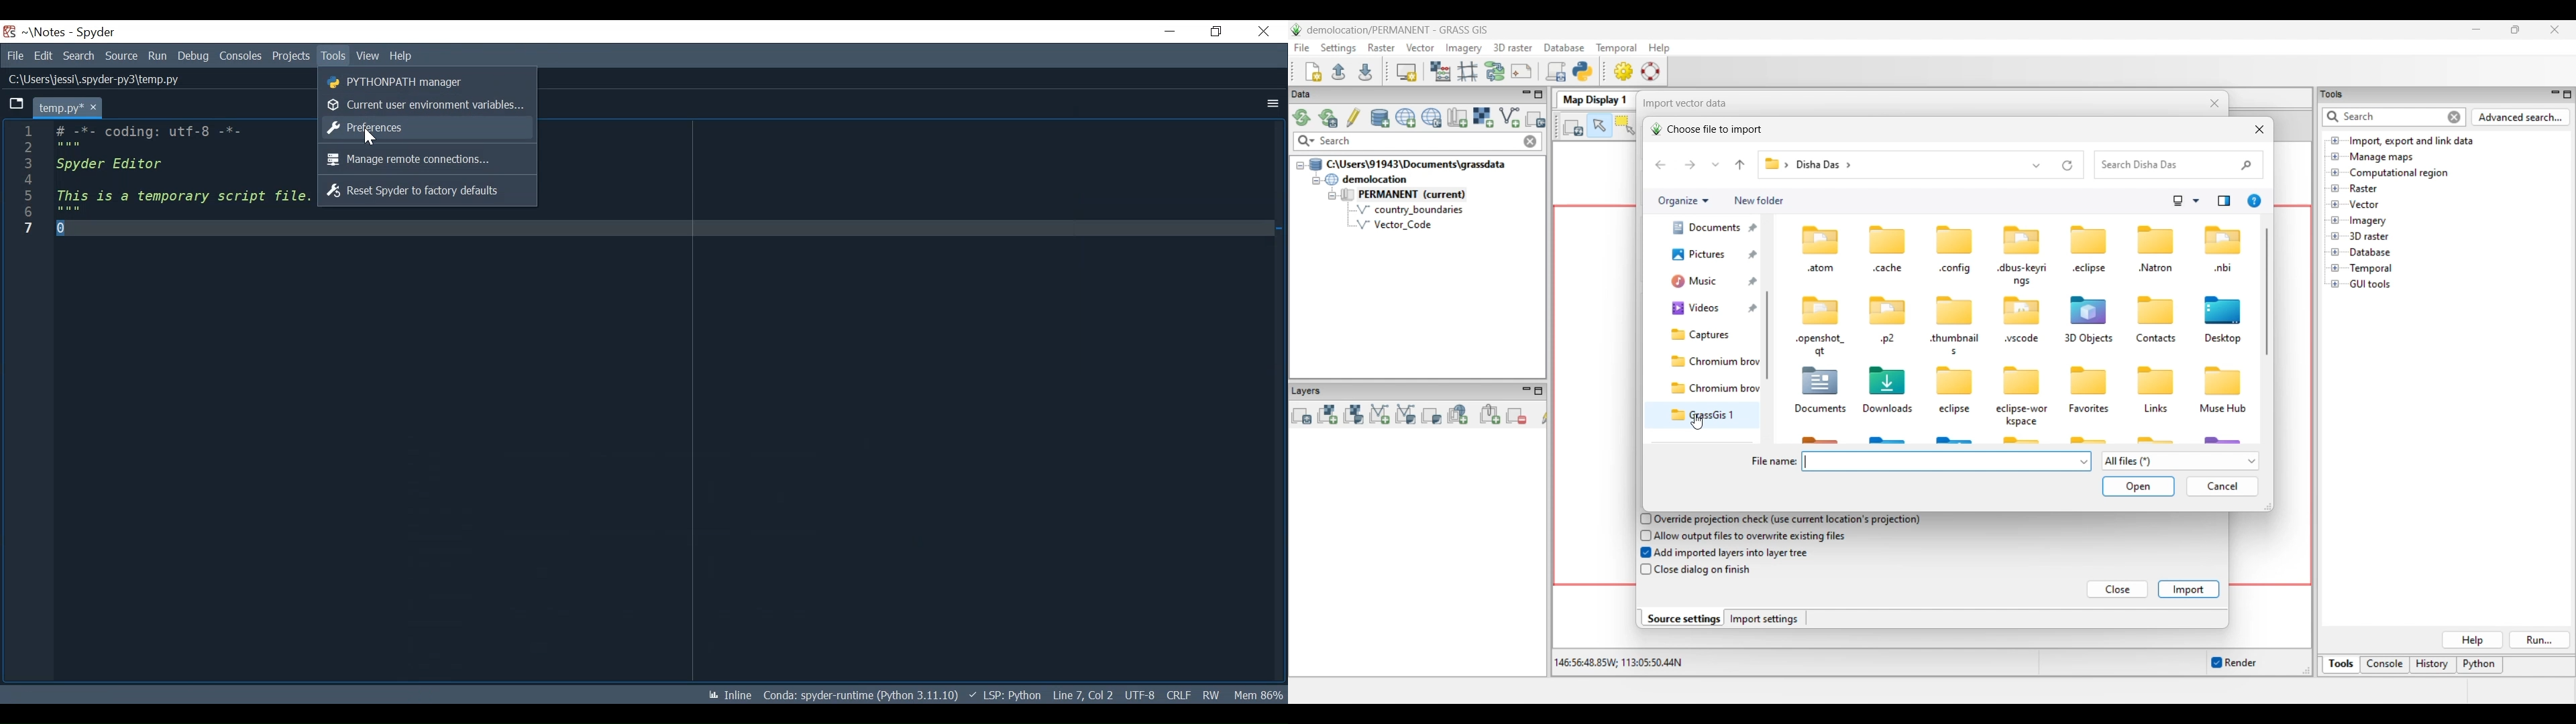 Image resolution: width=2576 pixels, height=728 pixels. What do you see at coordinates (1888, 268) in the screenshot?
I see `cache` at bounding box center [1888, 268].